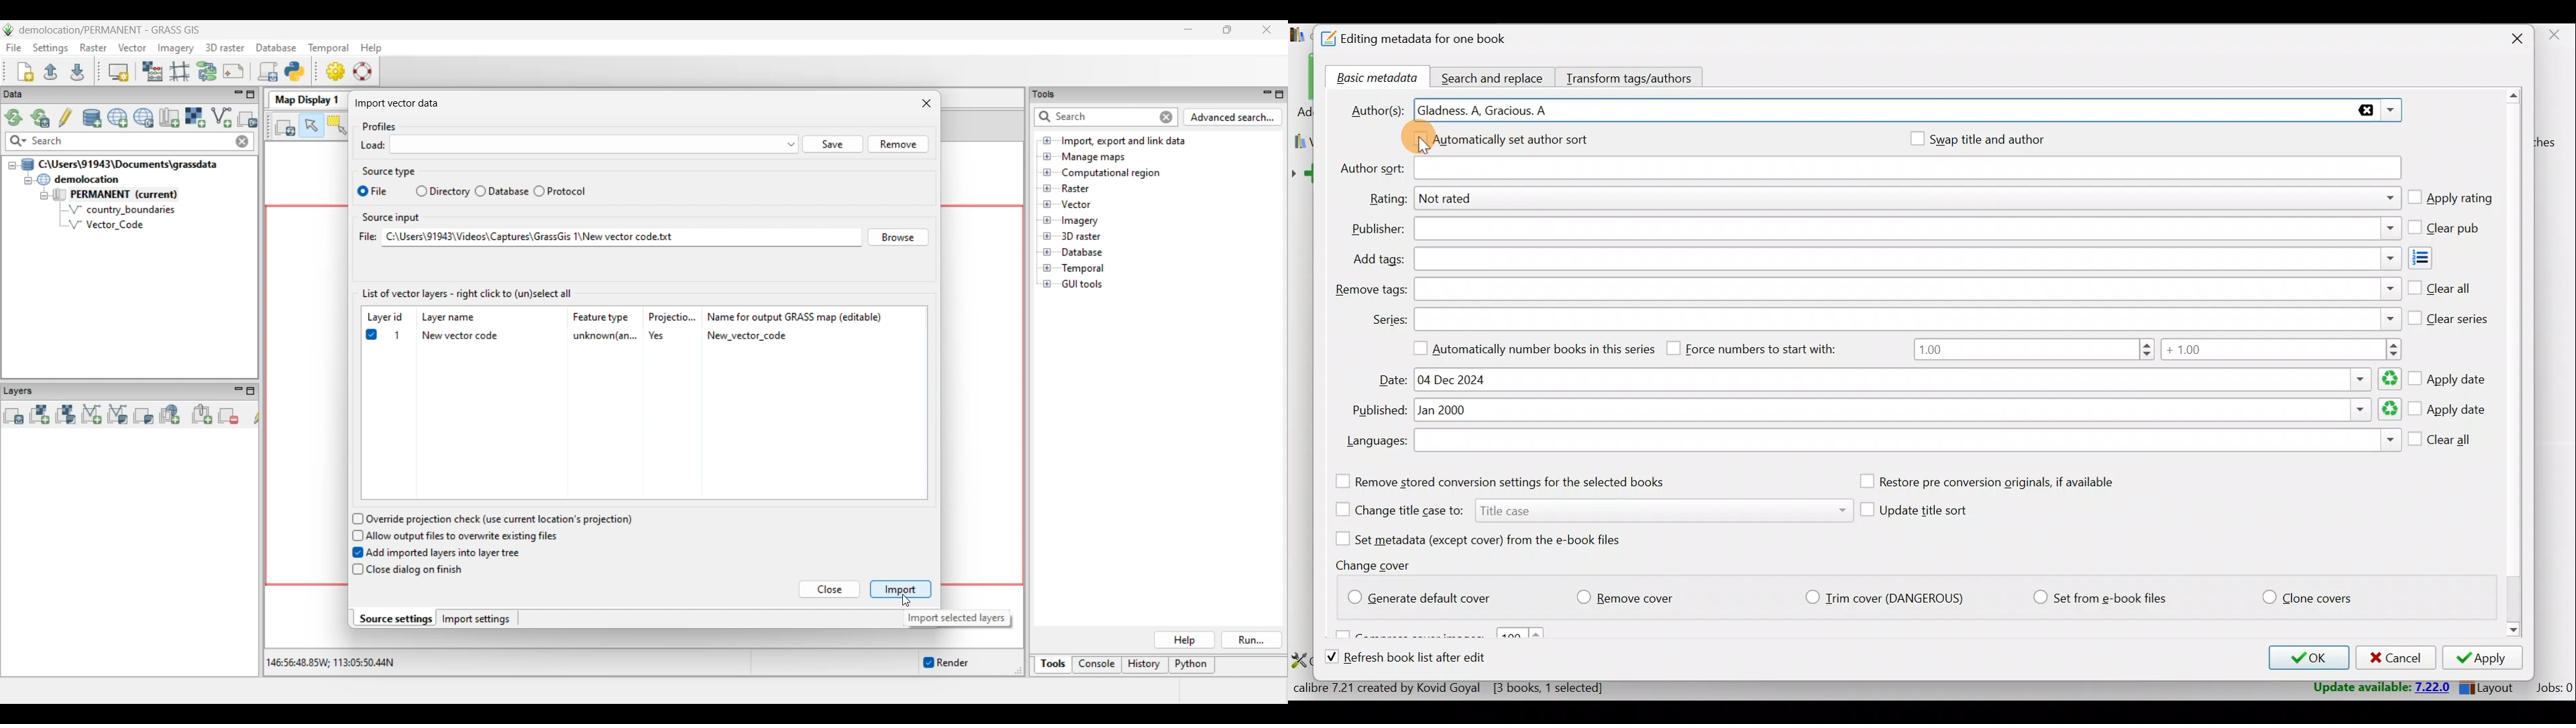 Image resolution: width=2576 pixels, height=728 pixels. What do you see at coordinates (2510, 40) in the screenshot?
I see `Close` at bounding box center [2510, 40].